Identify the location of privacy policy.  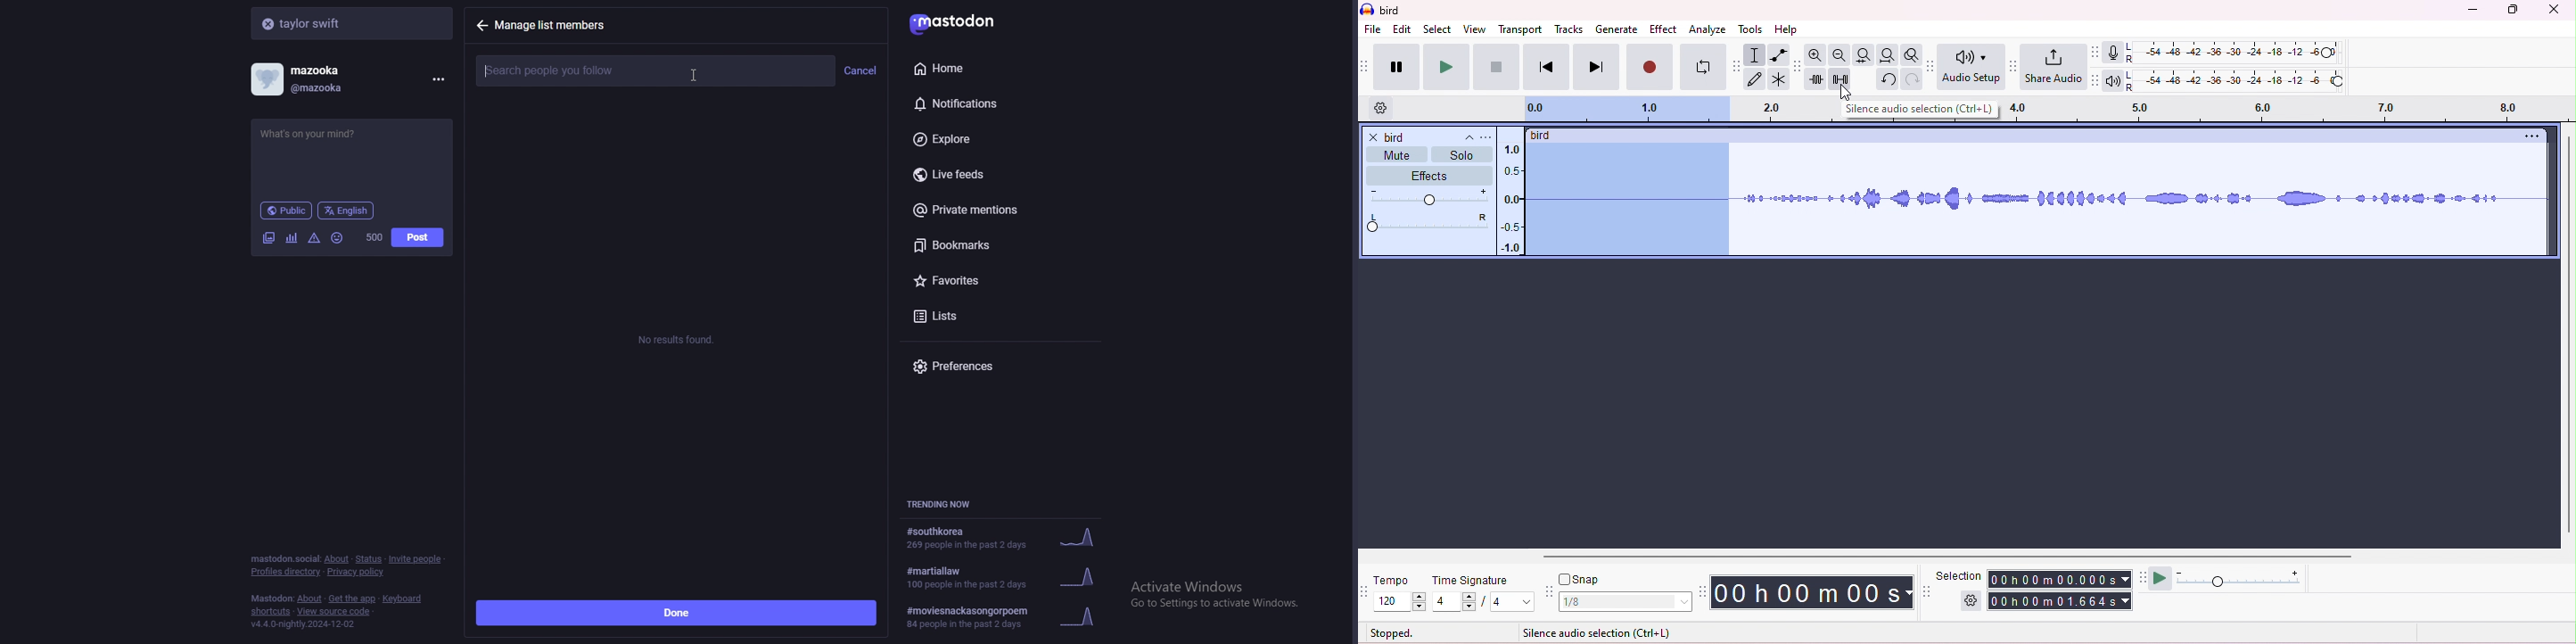
(357, 573).